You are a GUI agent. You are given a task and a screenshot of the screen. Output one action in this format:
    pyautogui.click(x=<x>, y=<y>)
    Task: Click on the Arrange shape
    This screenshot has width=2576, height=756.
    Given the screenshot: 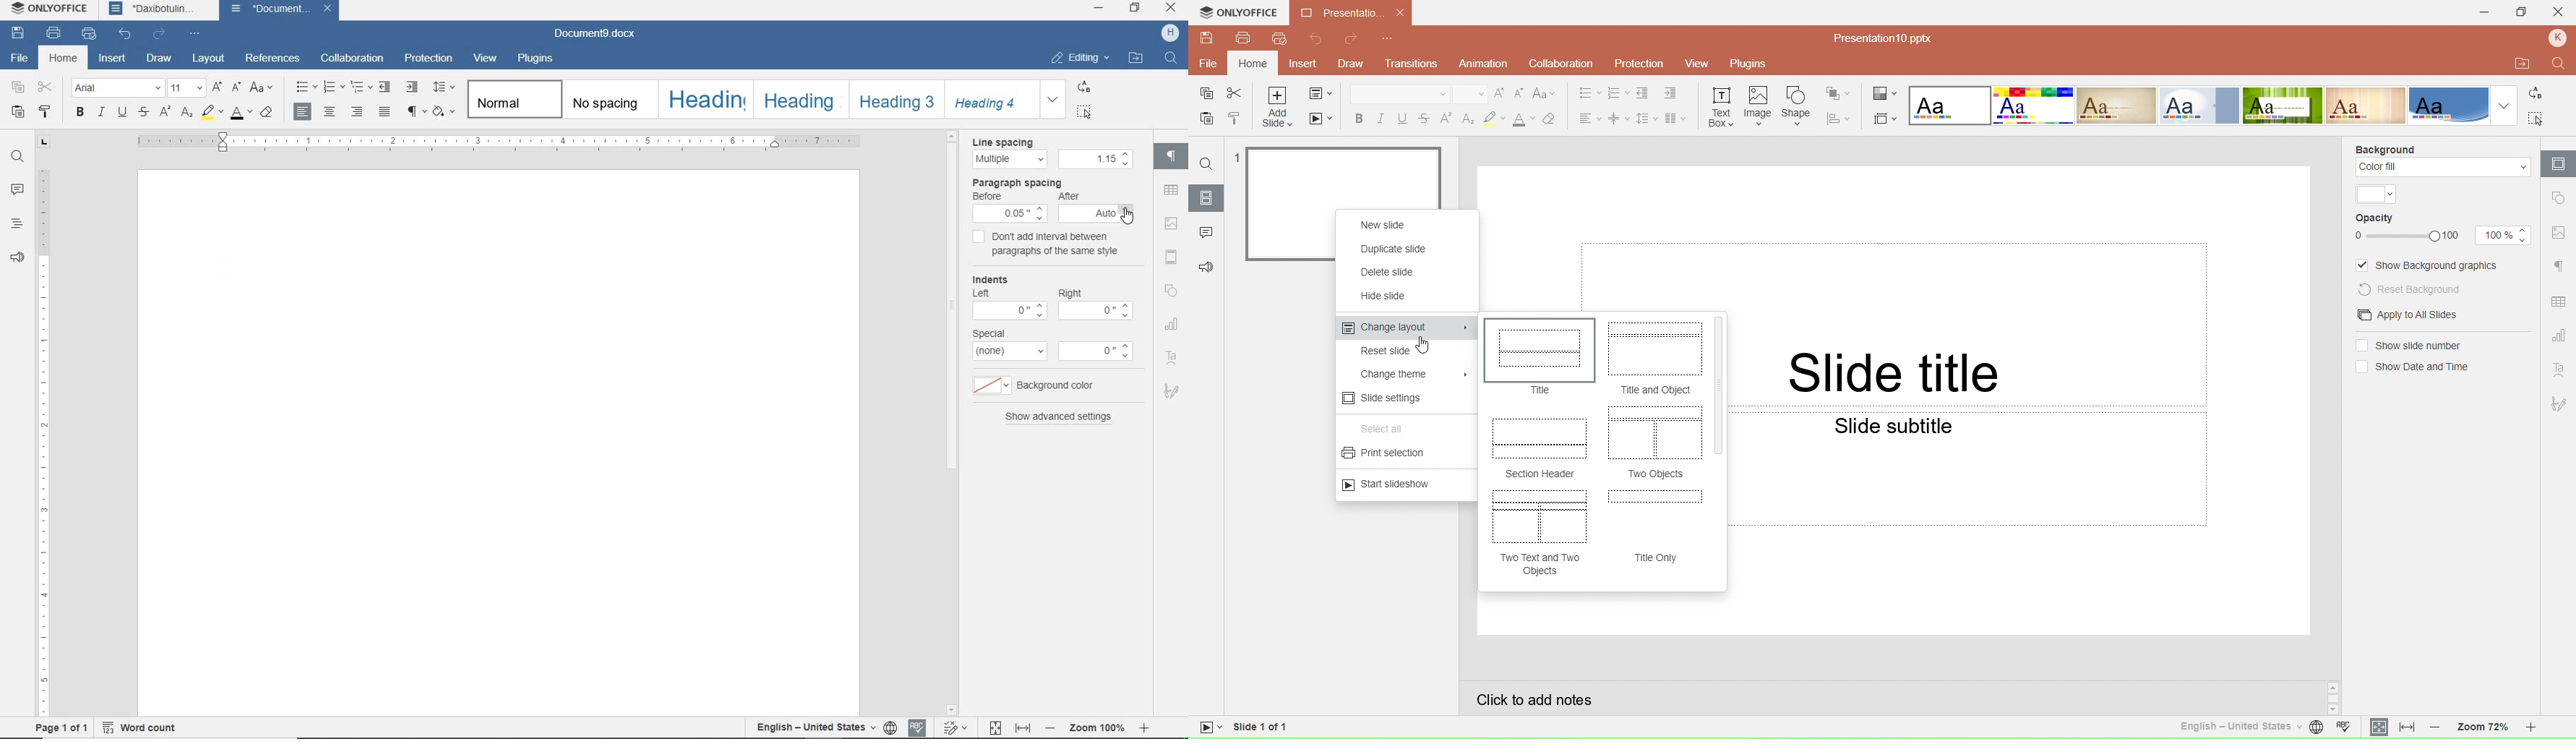 What is the action you would take?
    pyautogui.click(x=1839, y=92)
    